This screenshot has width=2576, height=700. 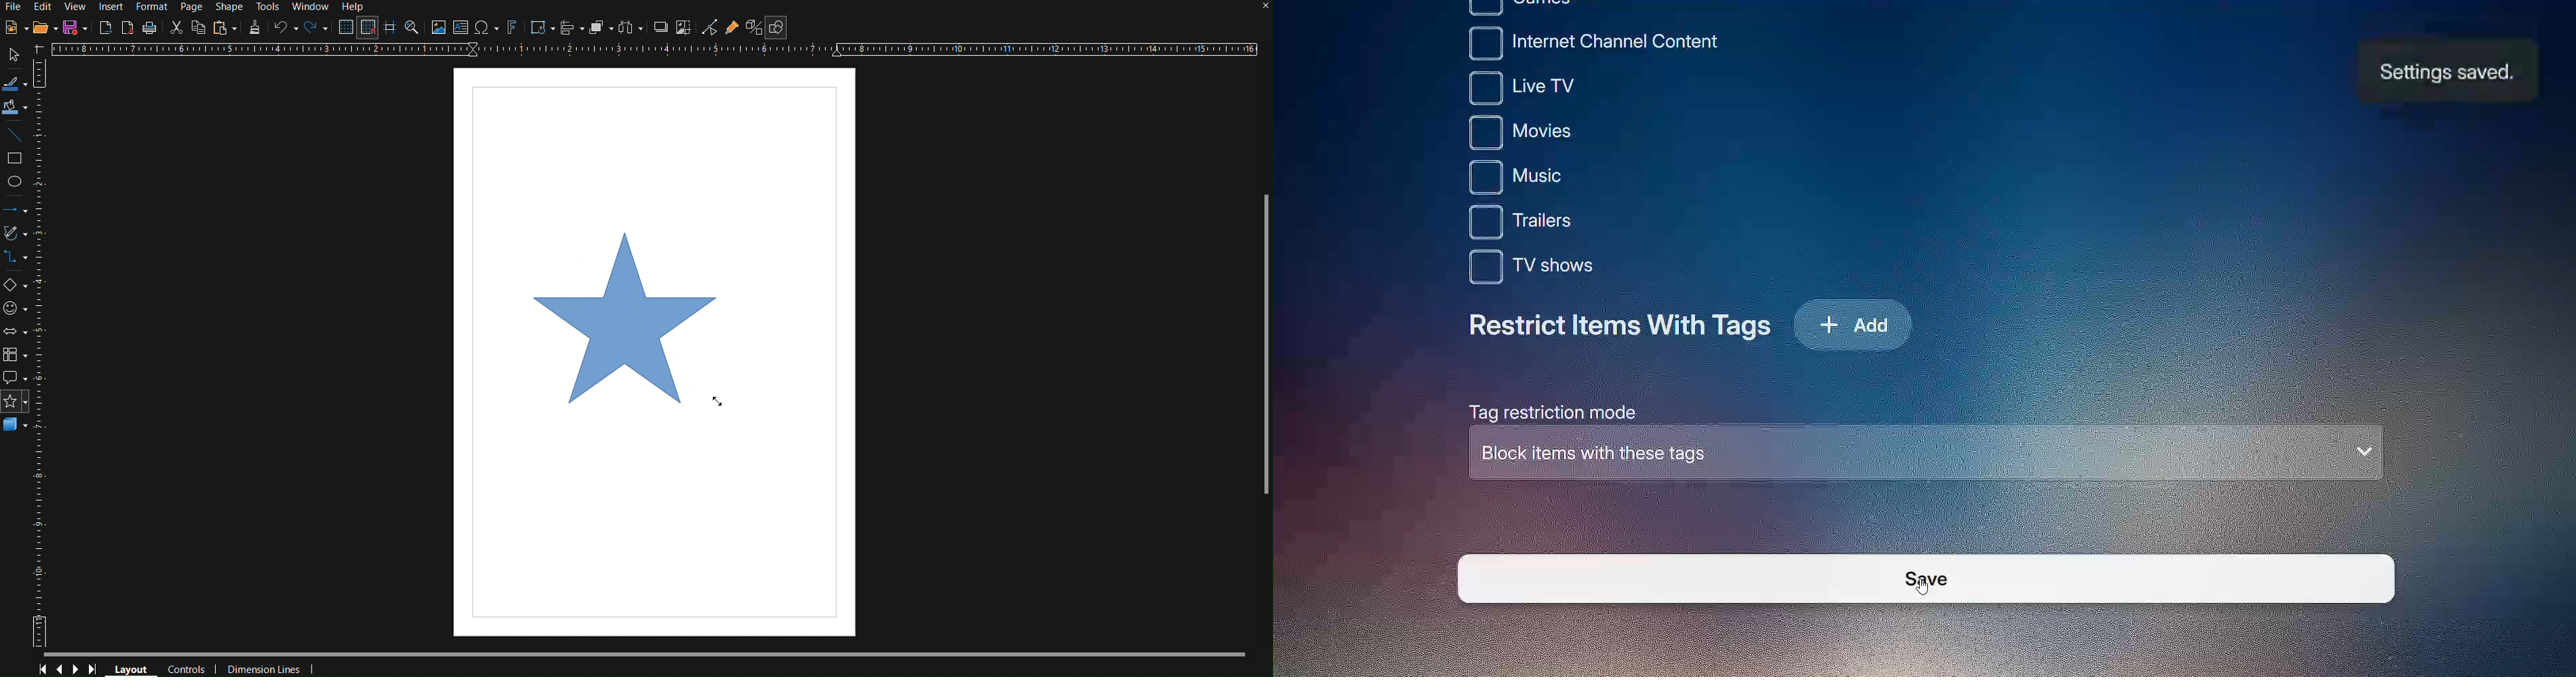 What do you see at coordinates (439, 29) in the screenshot?
I see `Insert Image` at bounding box center [439, 29].